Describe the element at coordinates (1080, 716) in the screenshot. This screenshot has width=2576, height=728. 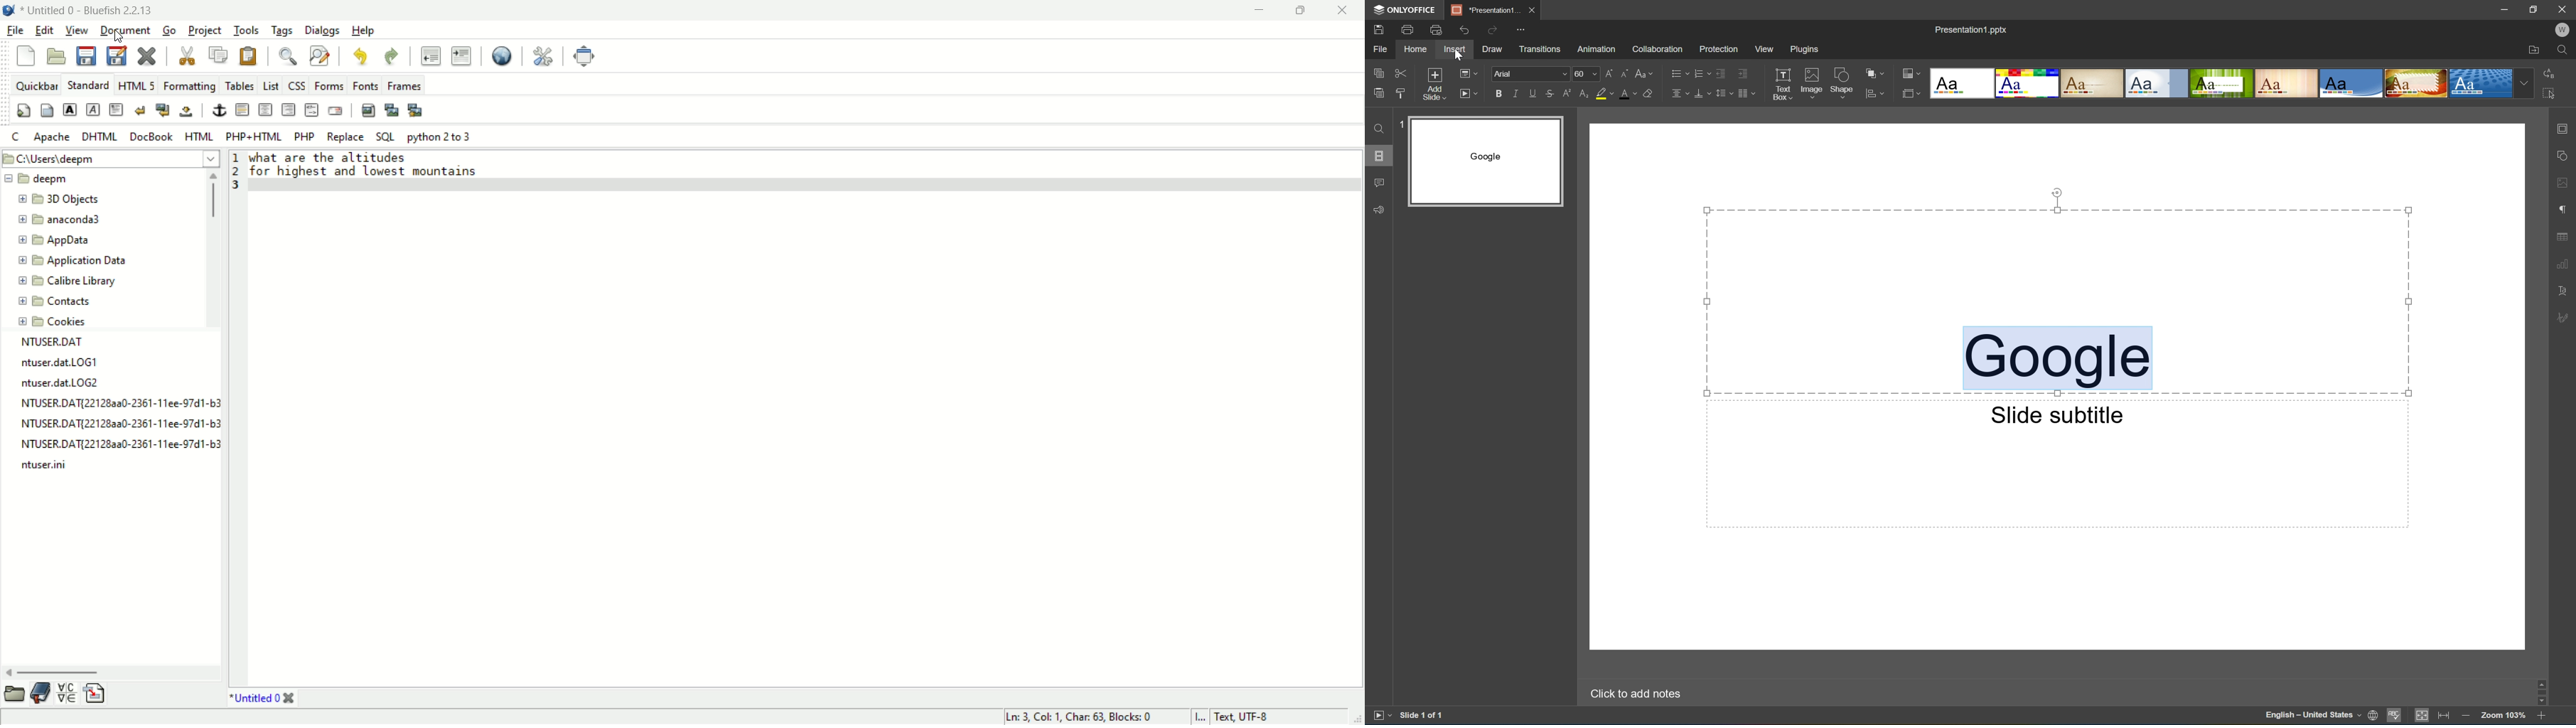
I see `ln, col, char, blocks` at that location.